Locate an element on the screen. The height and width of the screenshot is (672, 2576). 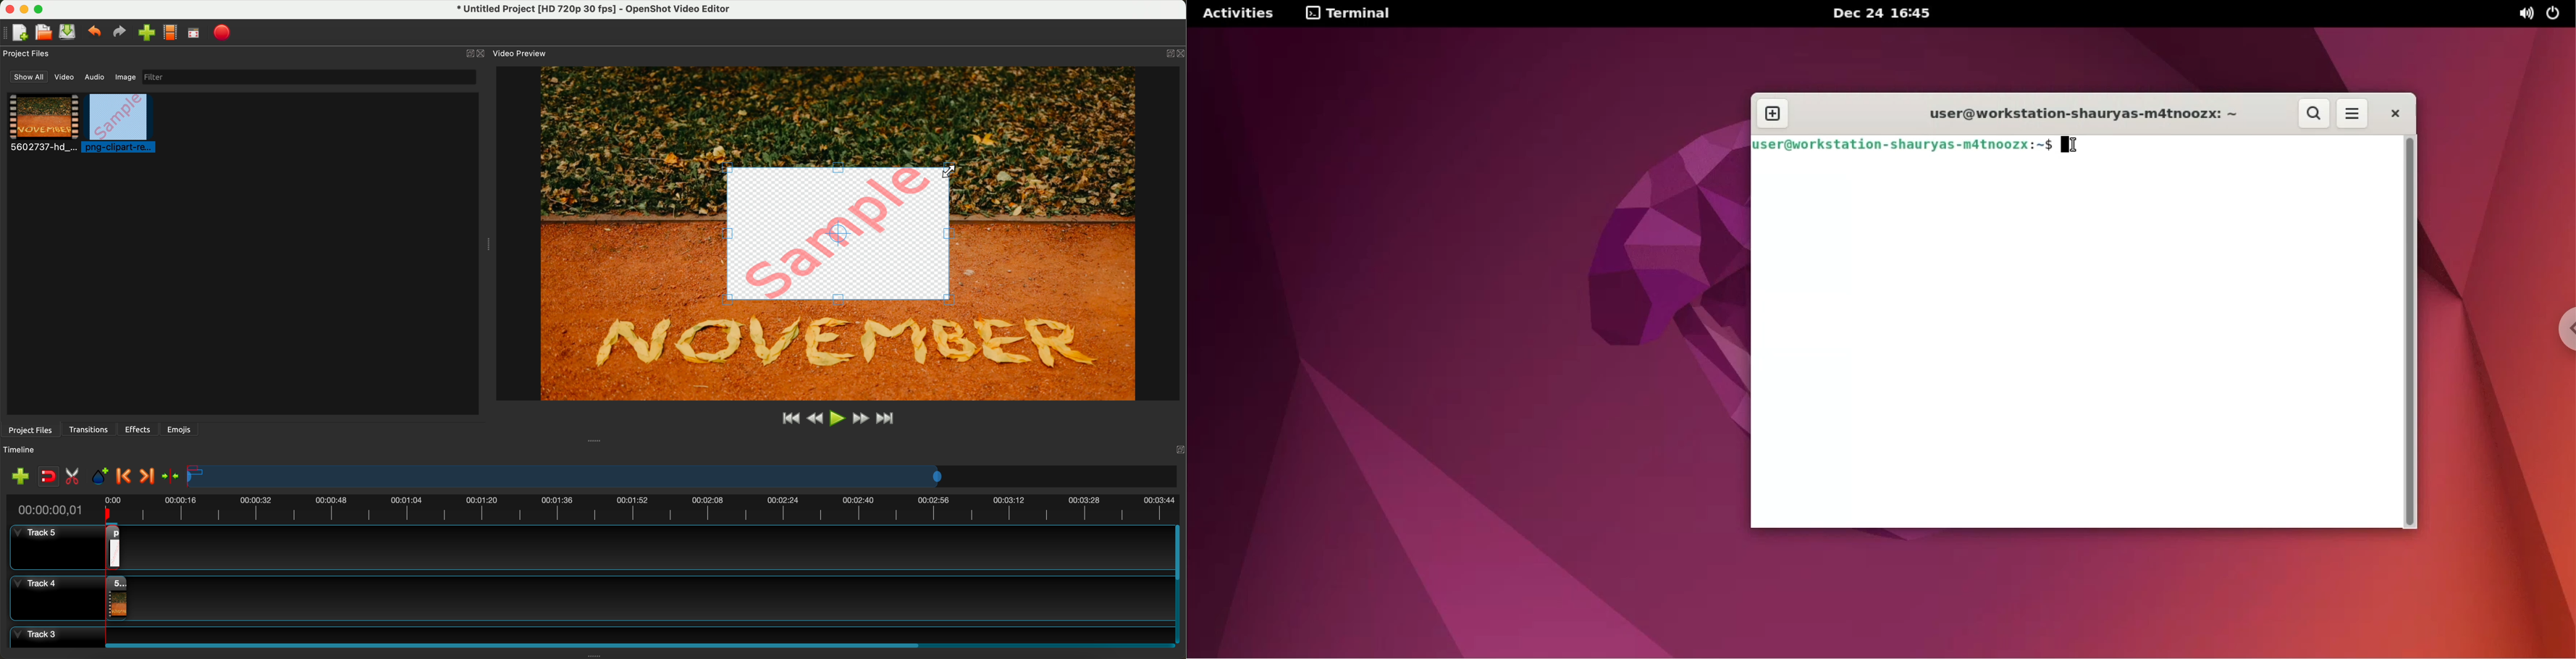
timeline is located at coordinates (684, 477).